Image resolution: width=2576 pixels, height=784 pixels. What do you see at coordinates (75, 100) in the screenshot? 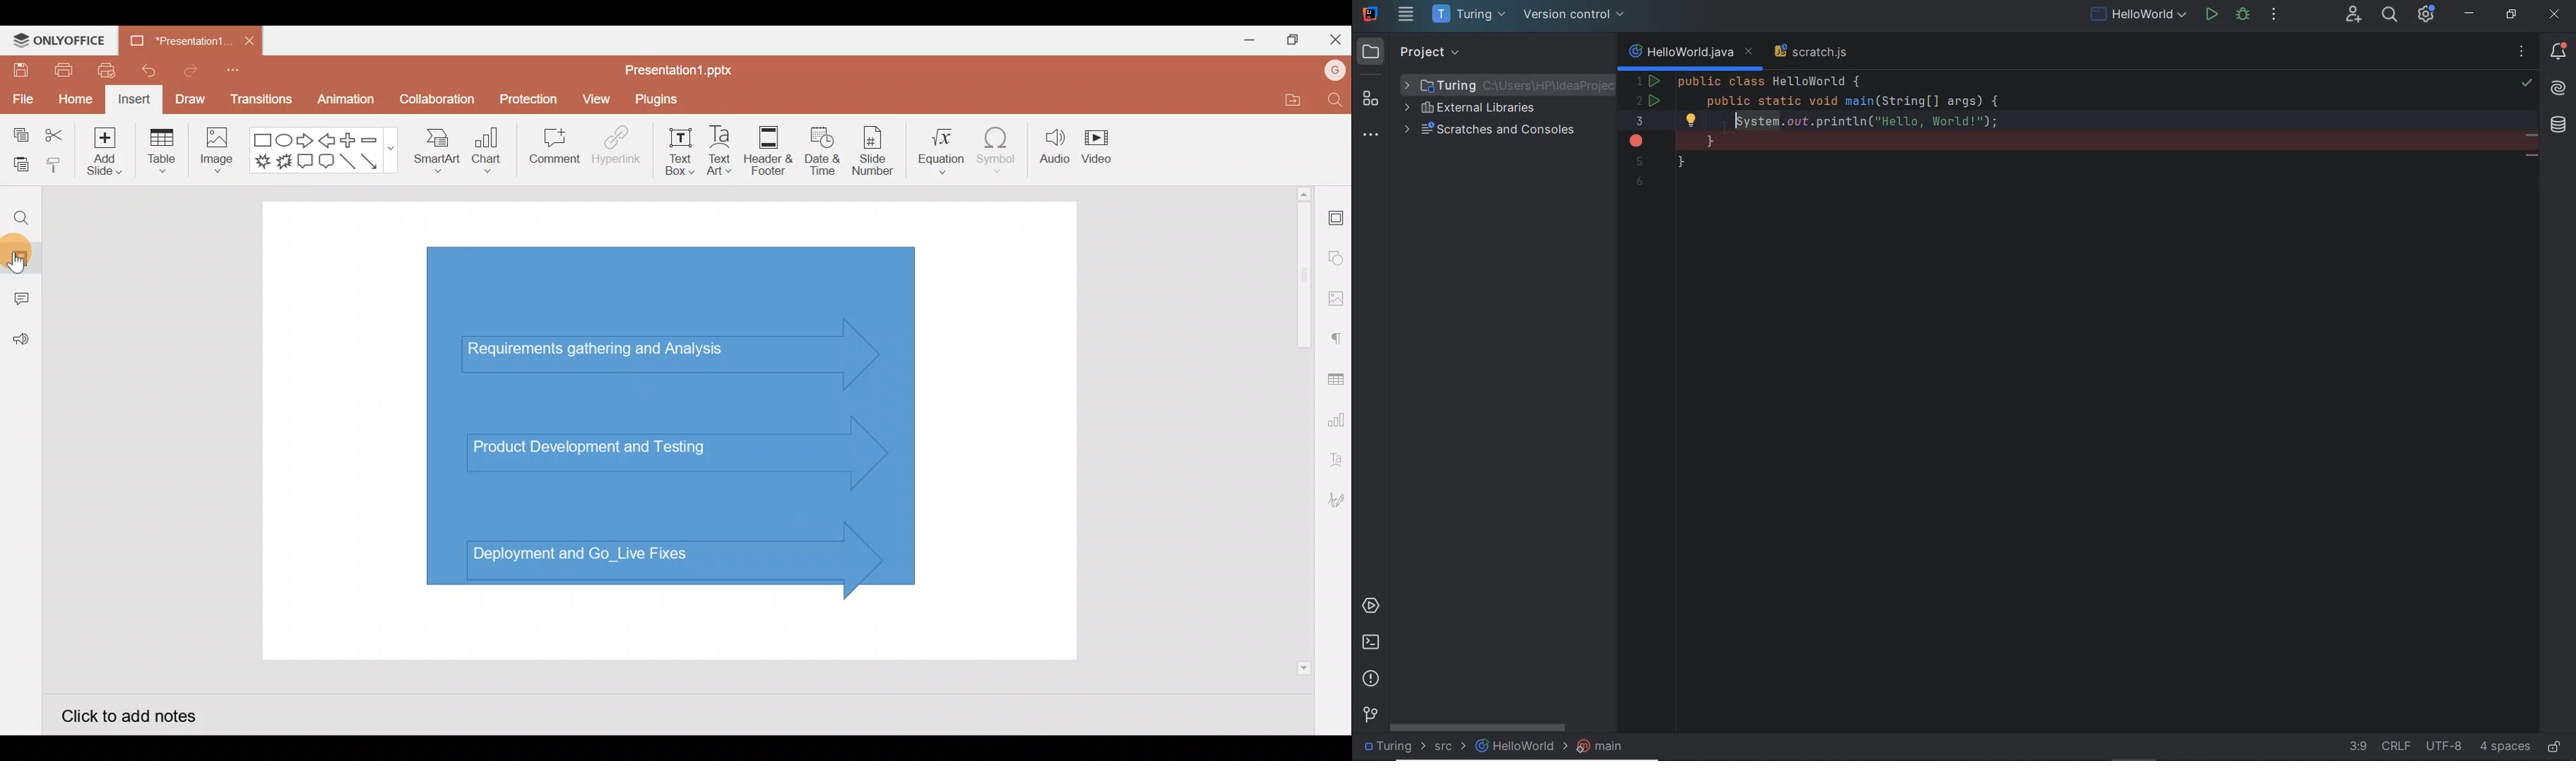
I see `Home` at bounding box center [75, 100].